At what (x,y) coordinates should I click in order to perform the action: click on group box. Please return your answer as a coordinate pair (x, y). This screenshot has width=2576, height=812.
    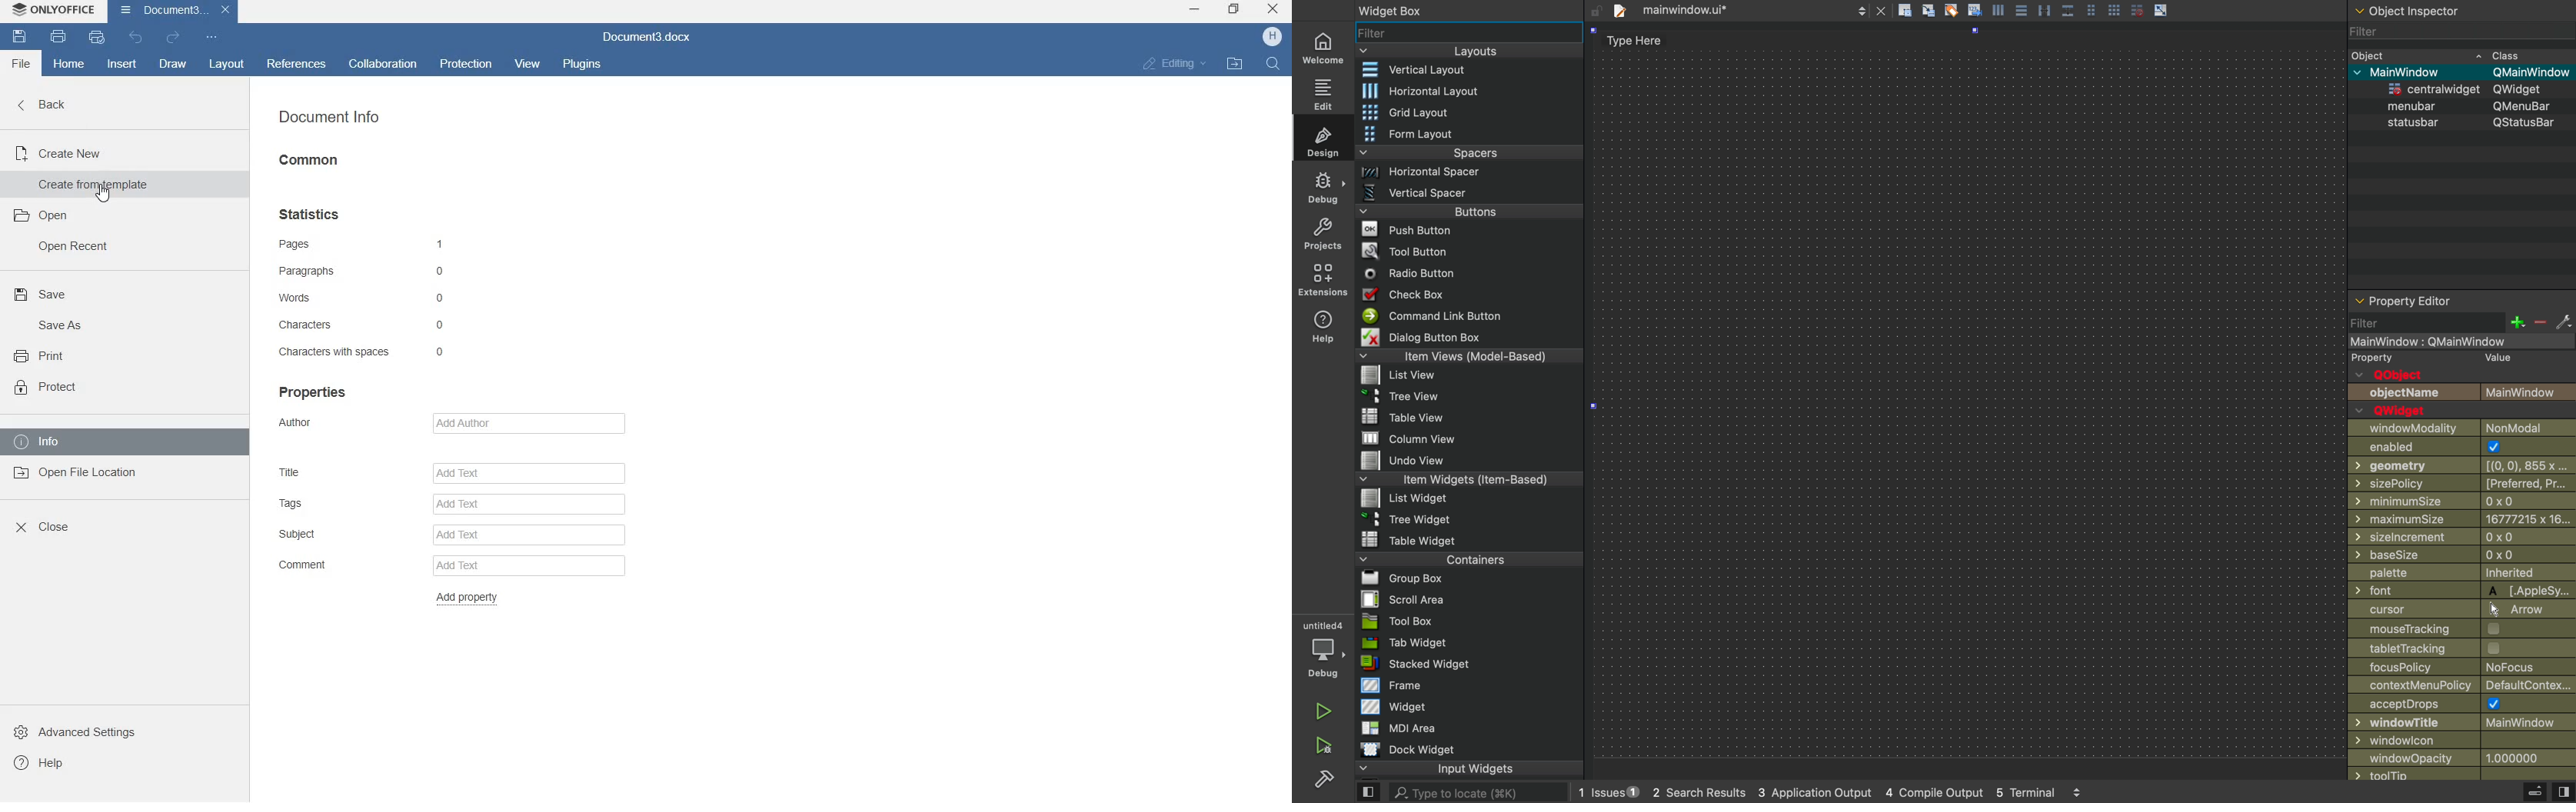
    Looking at the image, I should click on (1469, 580).